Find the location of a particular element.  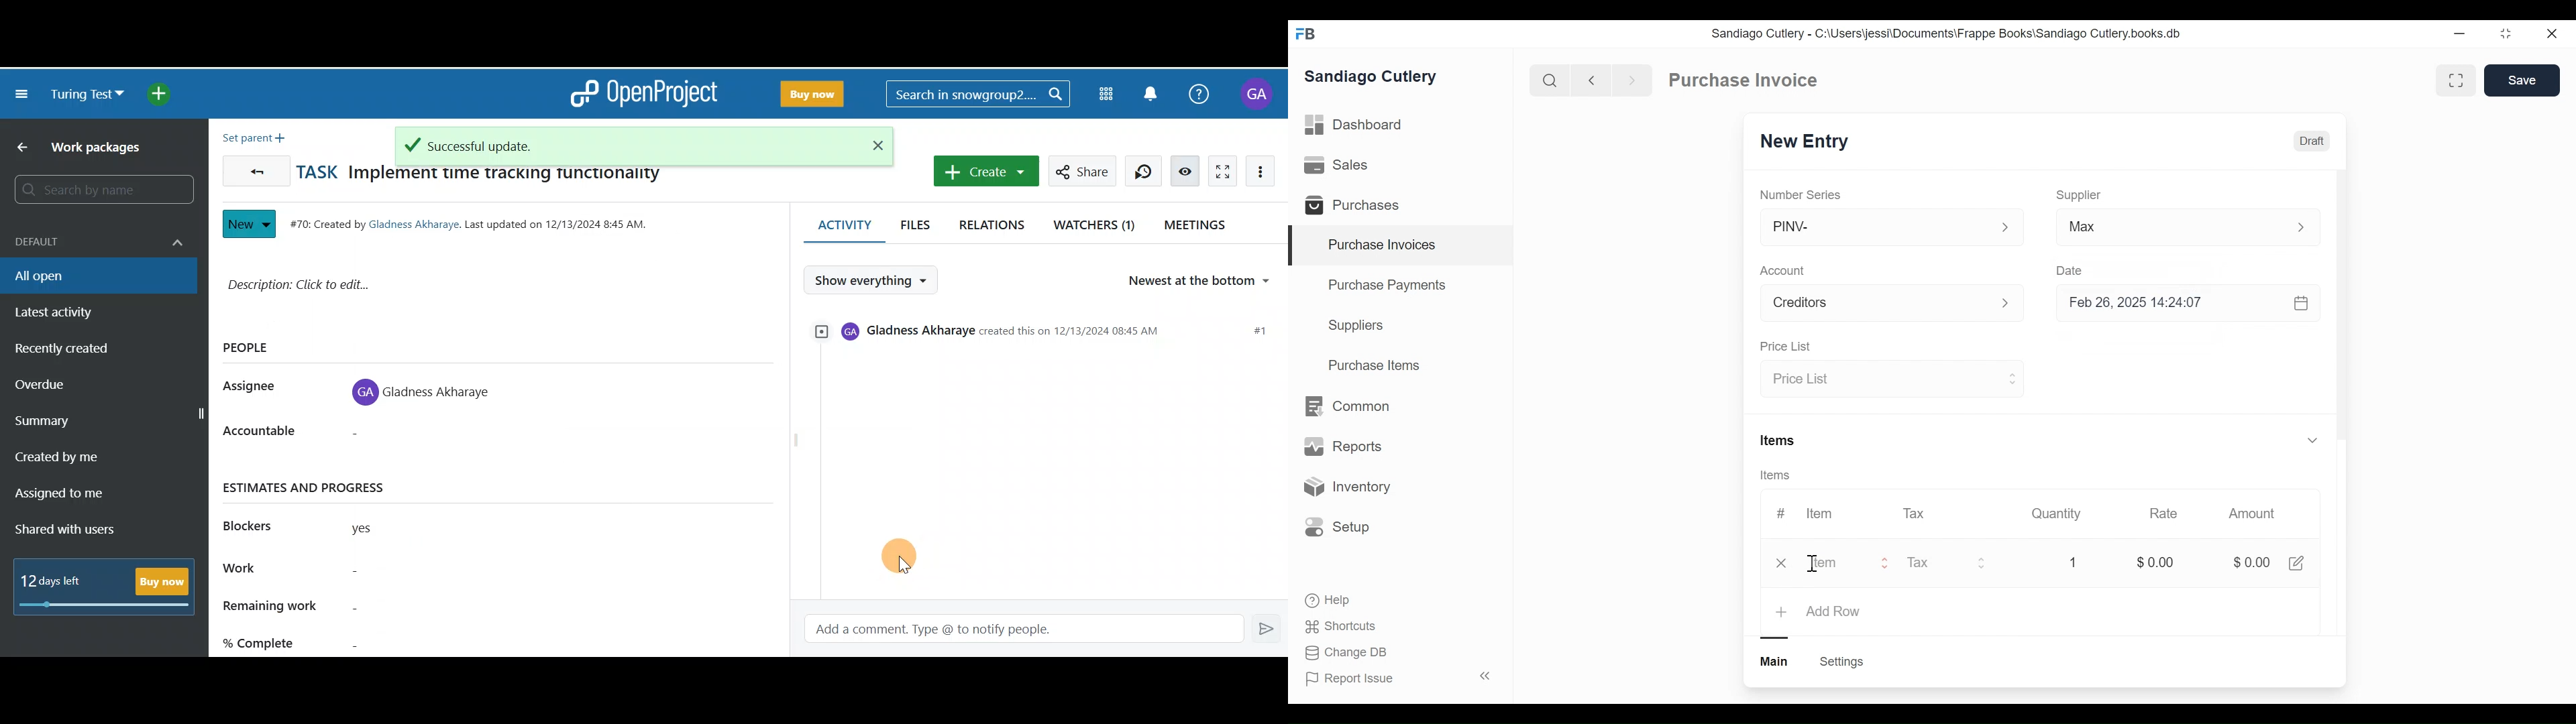

Naviagate back is located at coordinates (1592, 79).